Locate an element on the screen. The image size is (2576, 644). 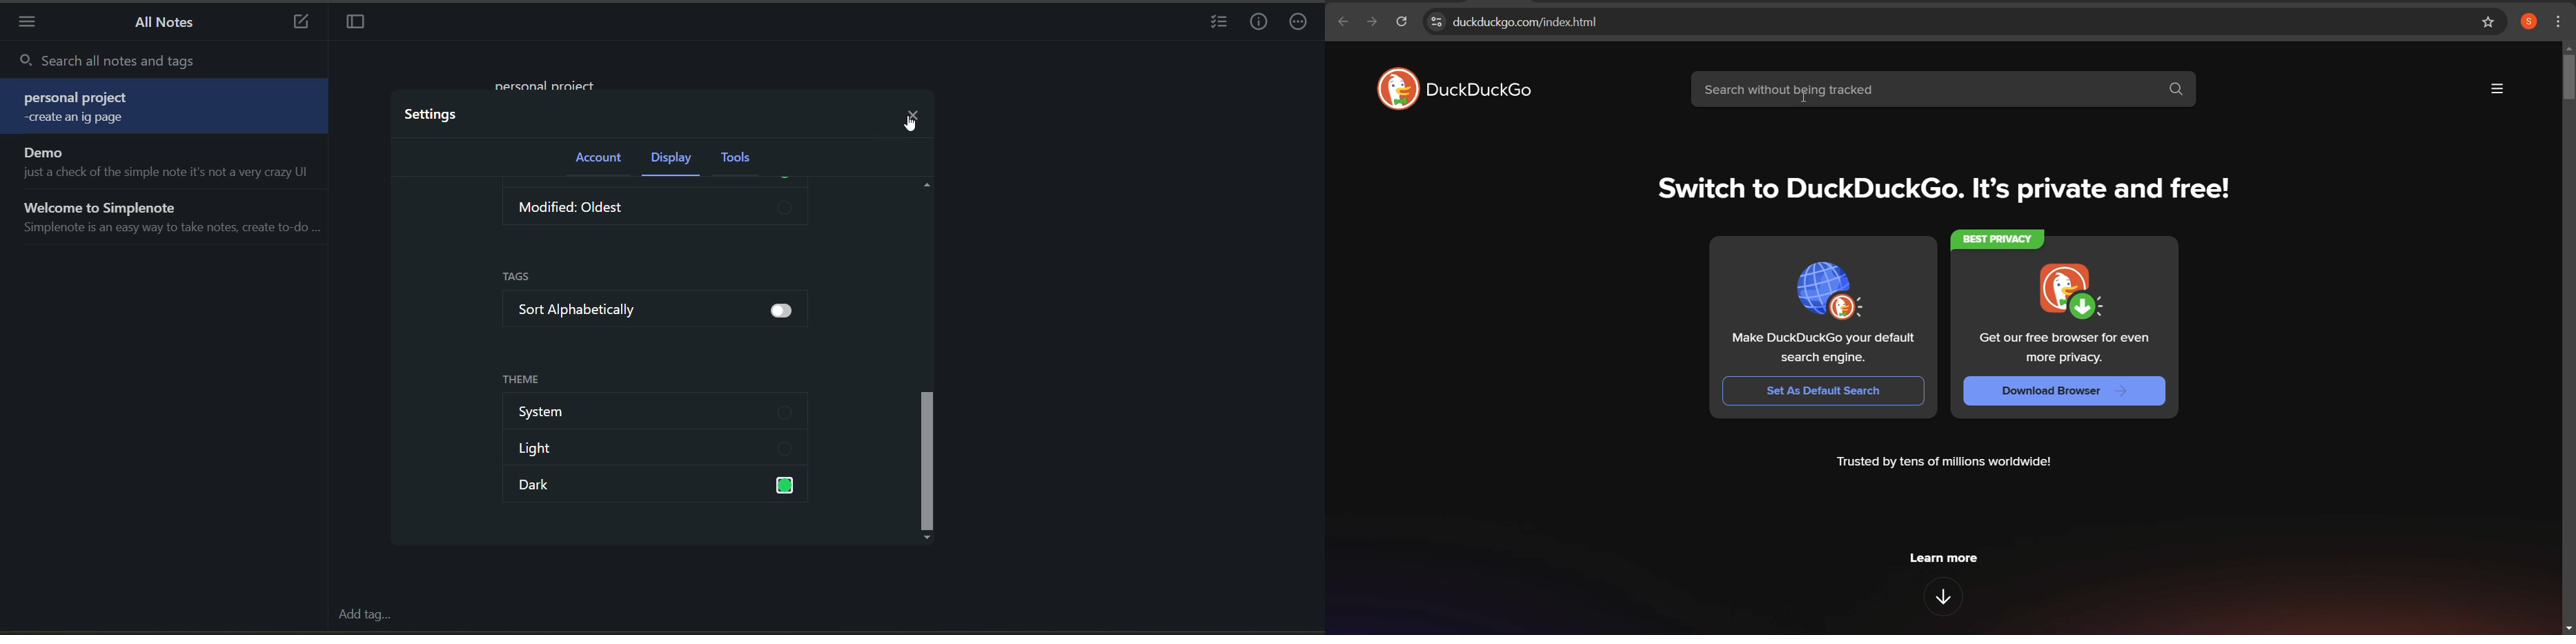
tools is located at coordinates (735, 159).